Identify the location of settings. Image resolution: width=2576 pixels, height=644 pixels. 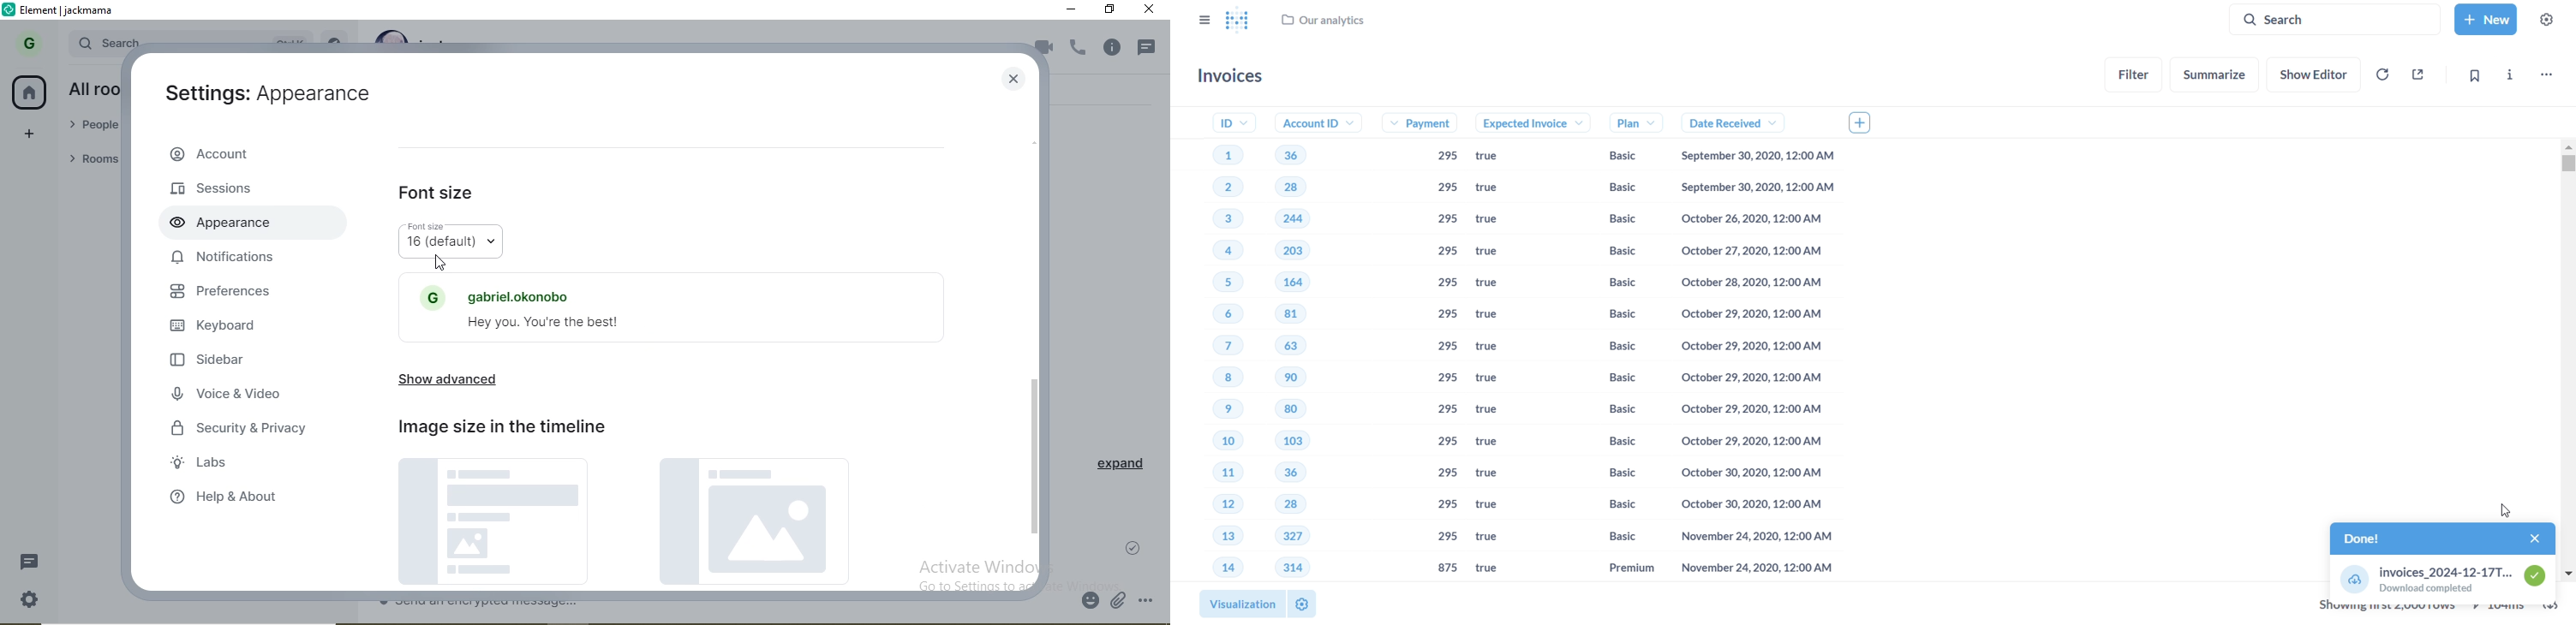
(29, 599).